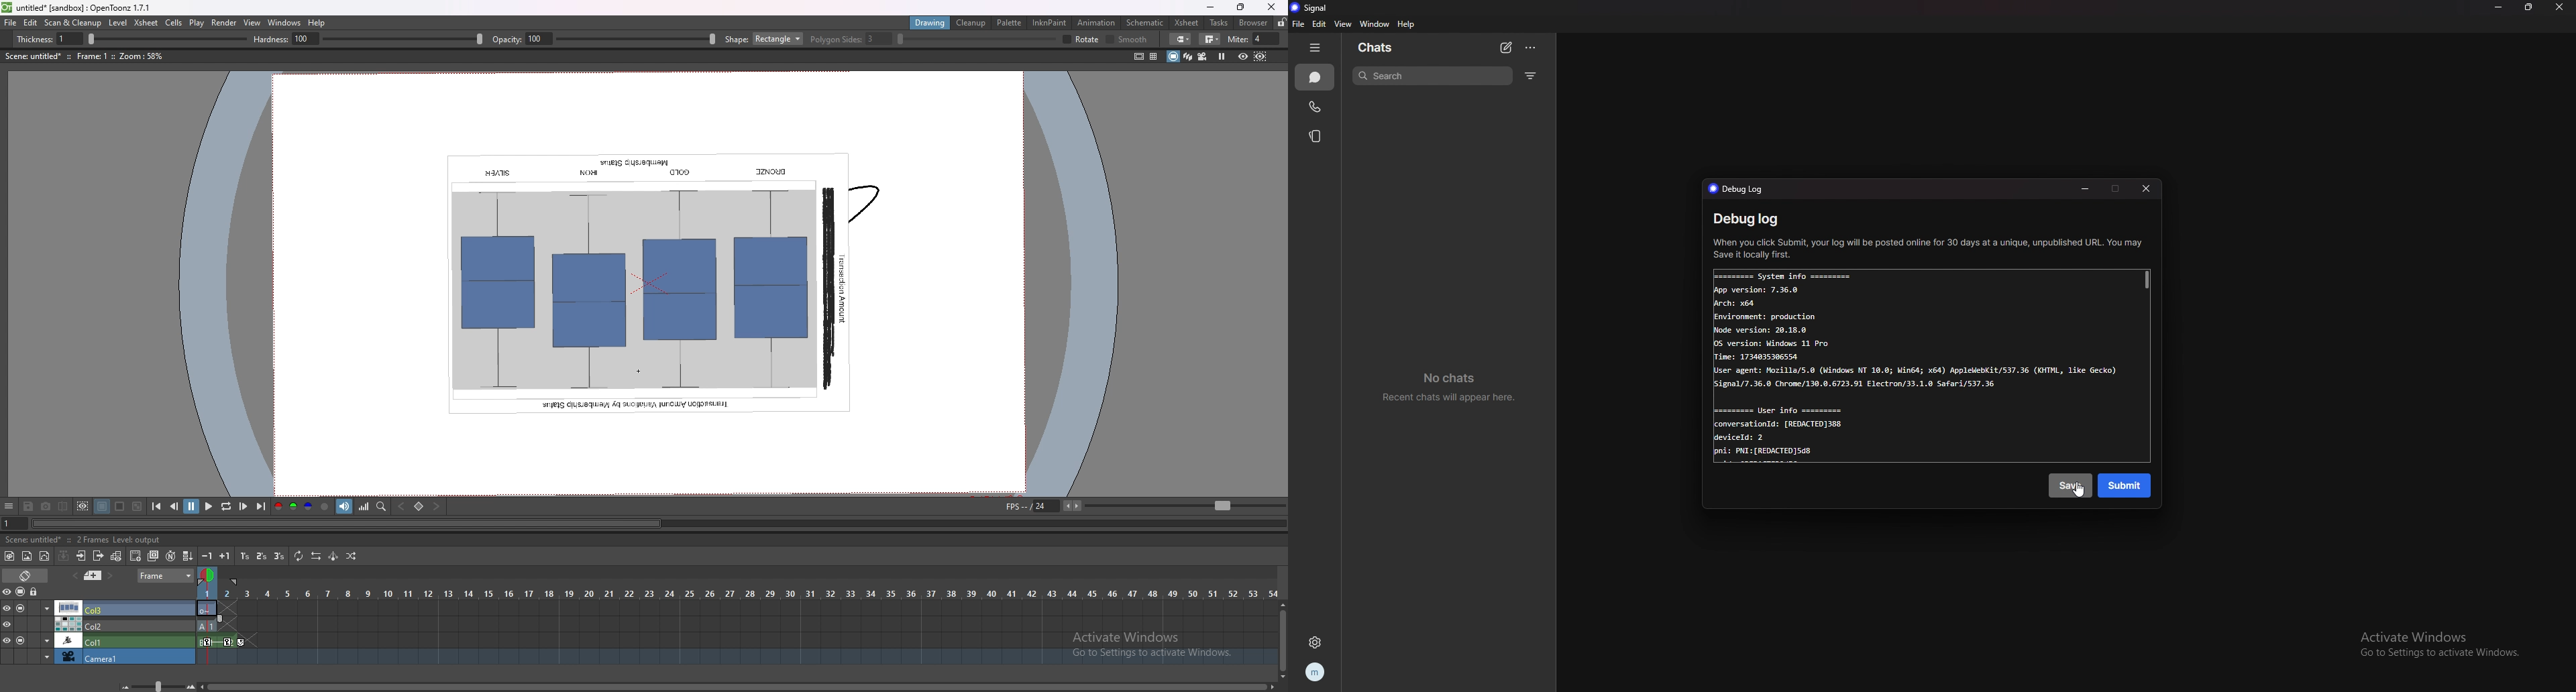  What do you see at coordinates (1260, 56) in the screenshot?
I see `sub camera preview` at bounding box center [1260, 56].